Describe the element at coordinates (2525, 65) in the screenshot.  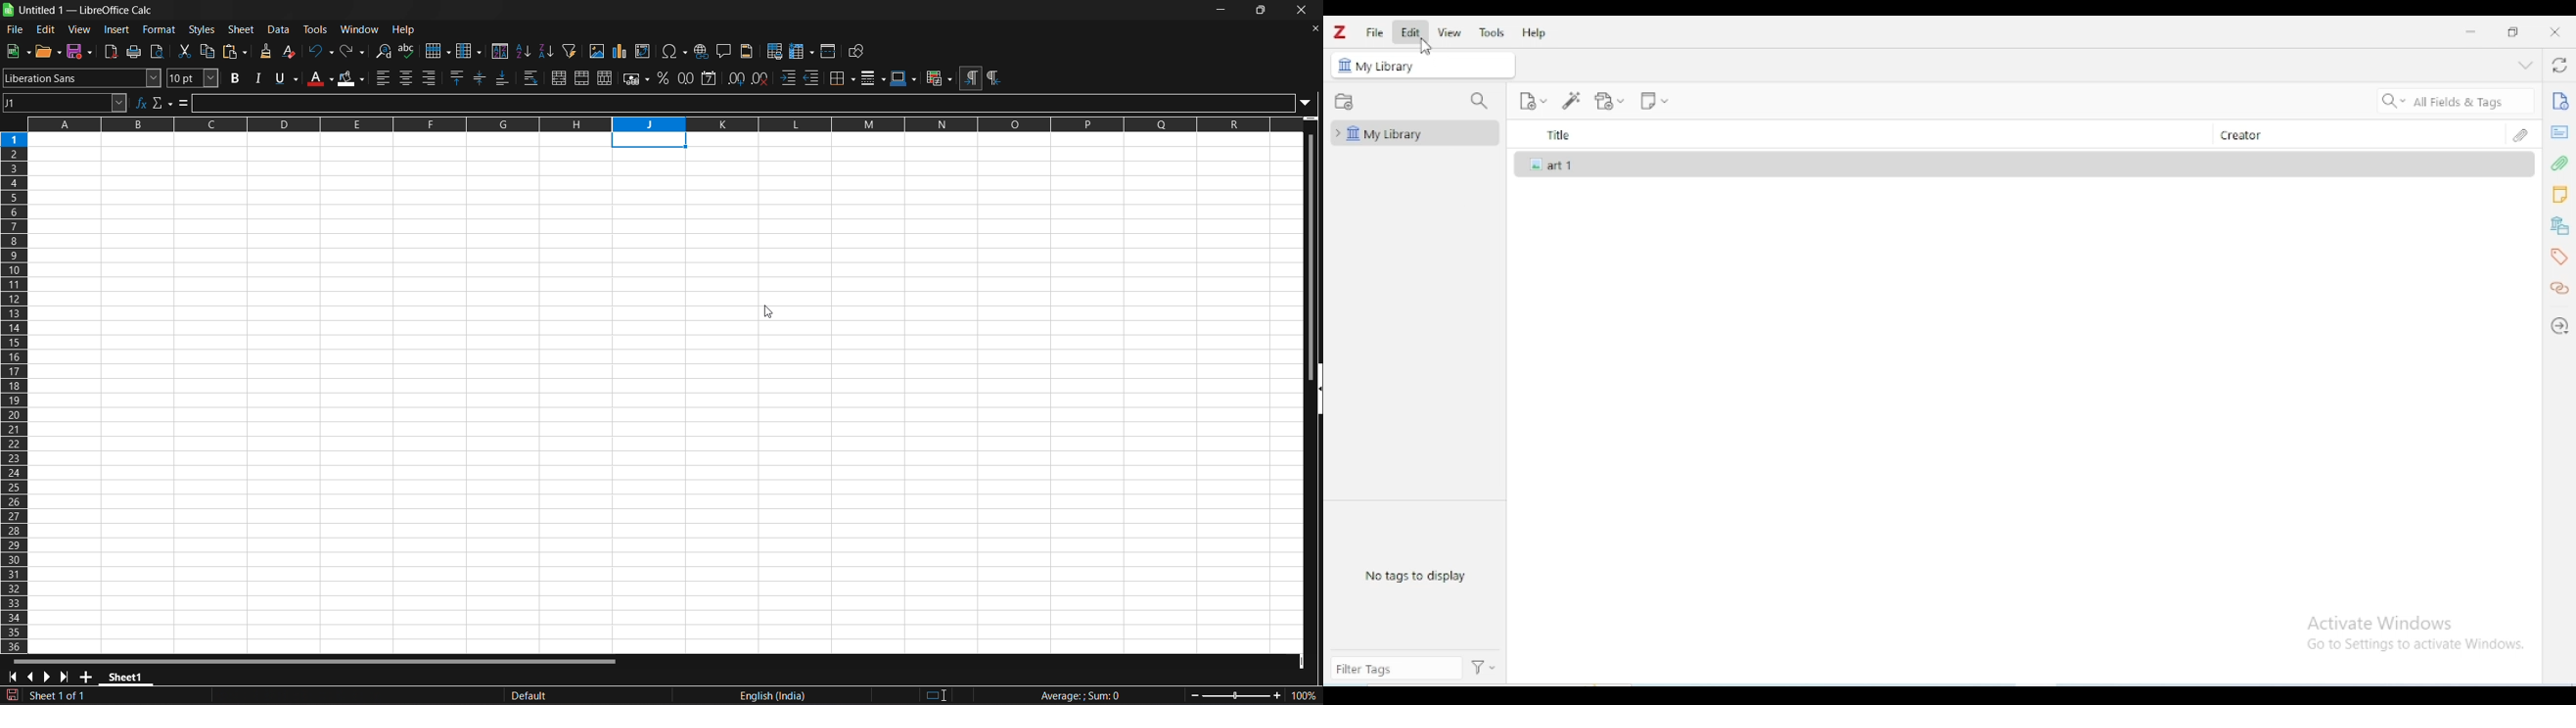
I see `collapse section` at that location.